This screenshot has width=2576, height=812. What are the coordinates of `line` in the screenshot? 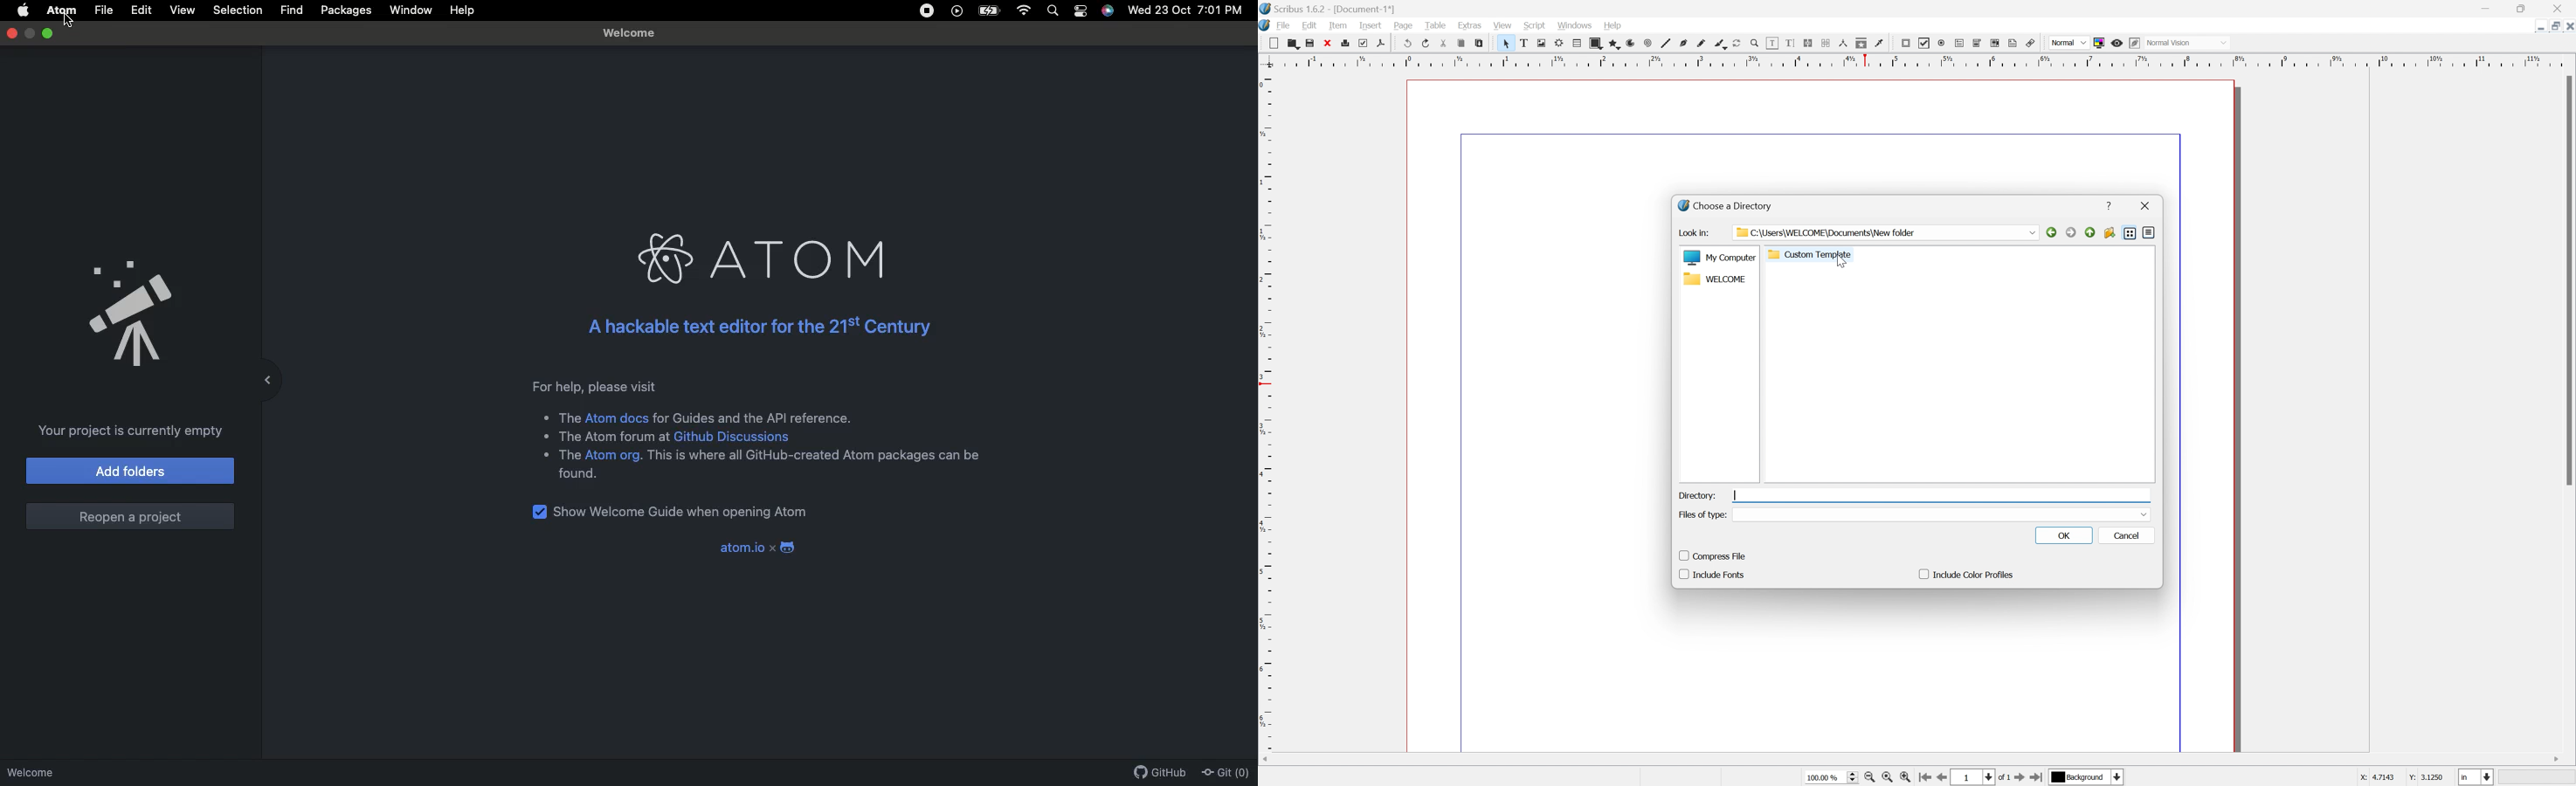 It's located at (1664, 44).